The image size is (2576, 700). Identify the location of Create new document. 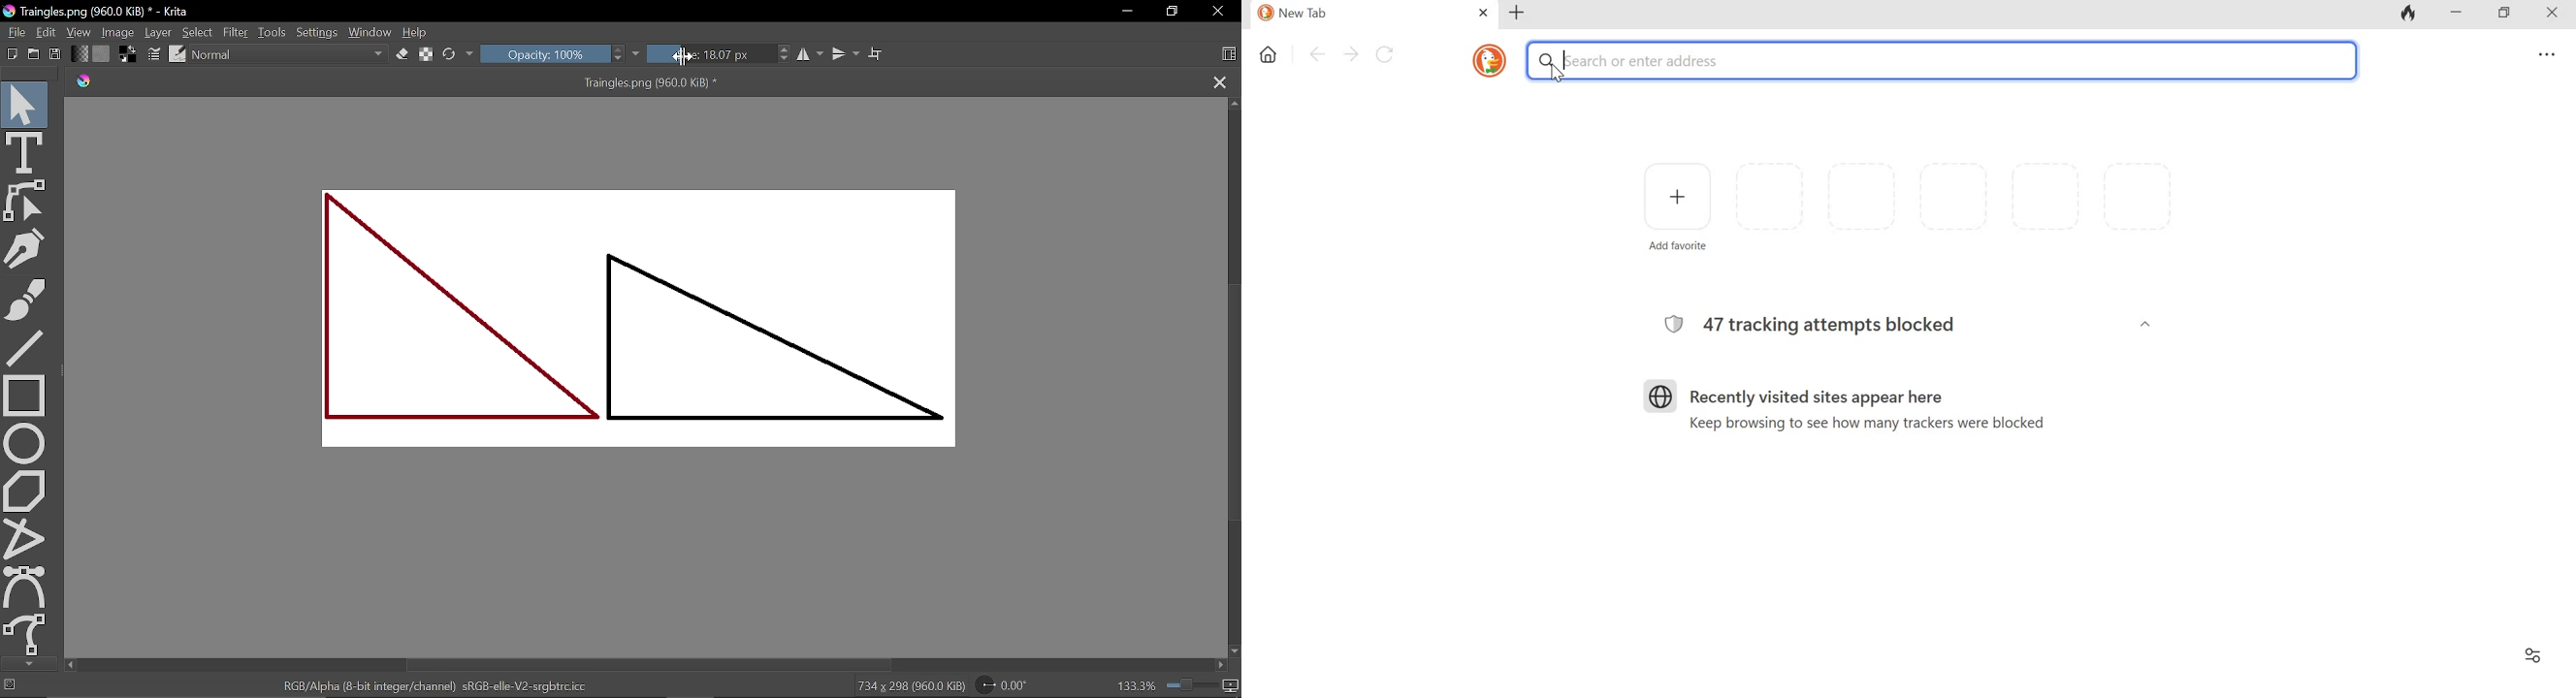
(13, 53).